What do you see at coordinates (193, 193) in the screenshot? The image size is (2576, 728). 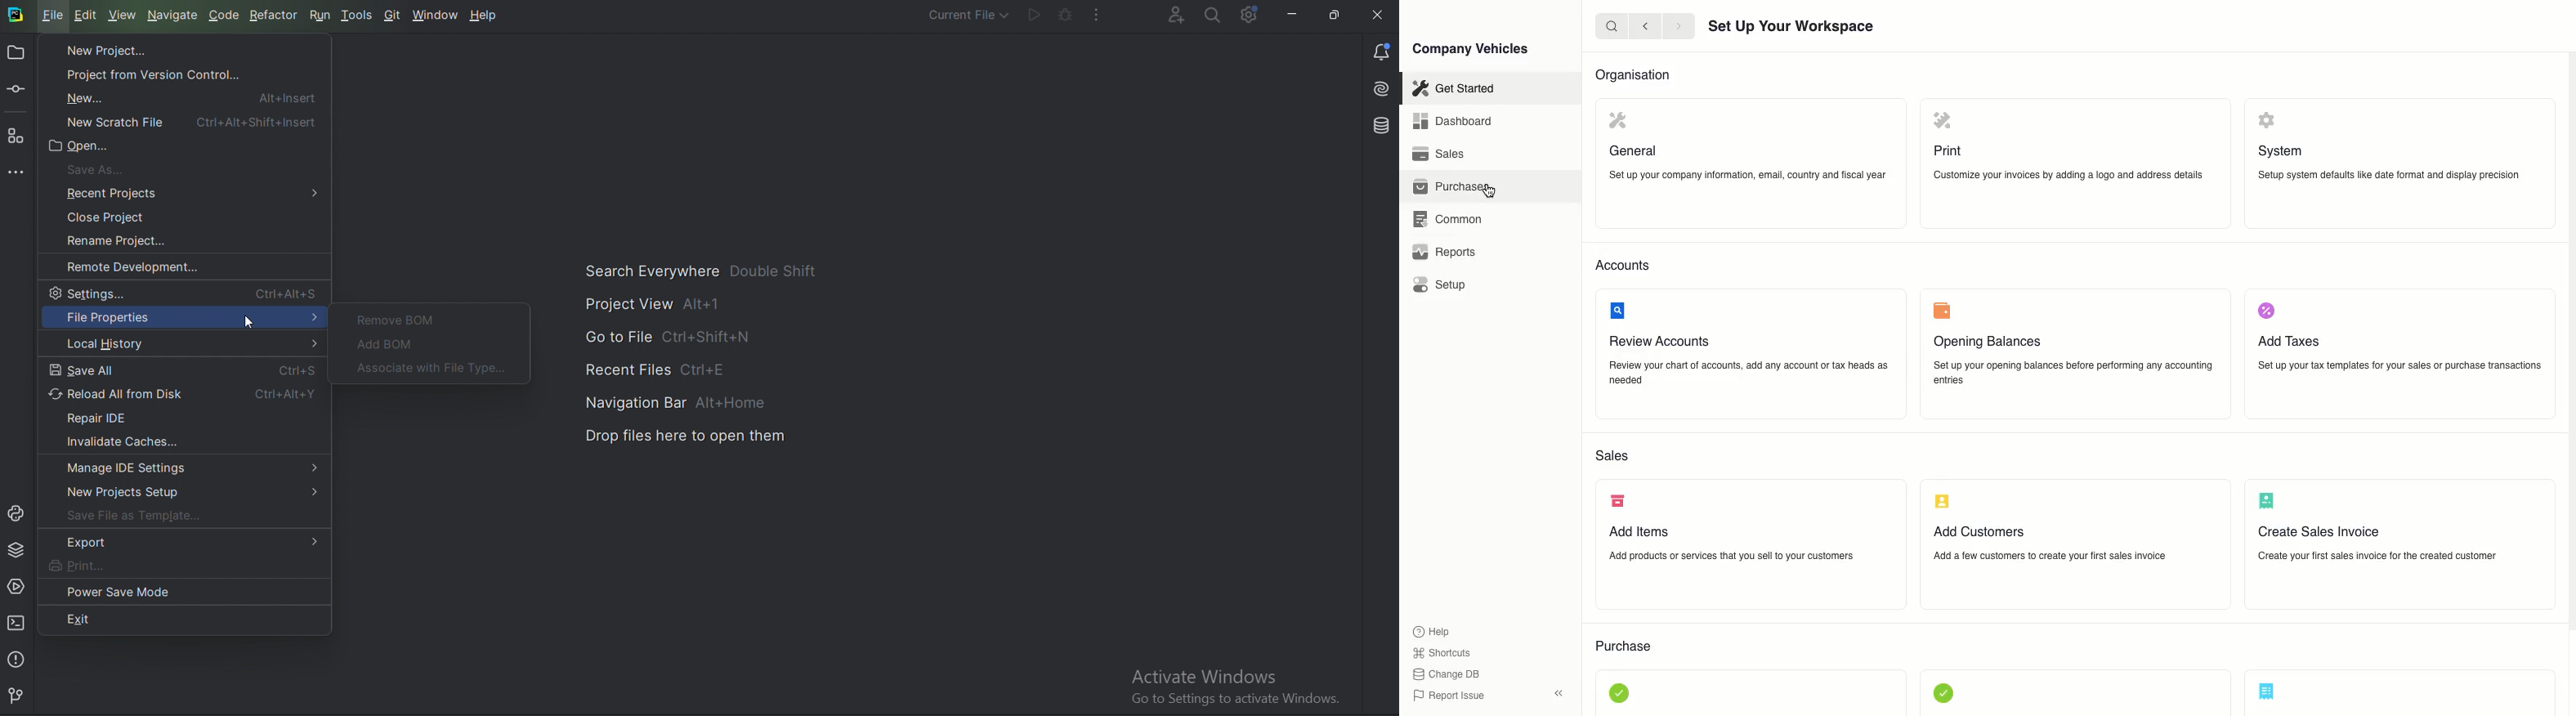 I see `Recent projects` at bounding box center [193, 193].